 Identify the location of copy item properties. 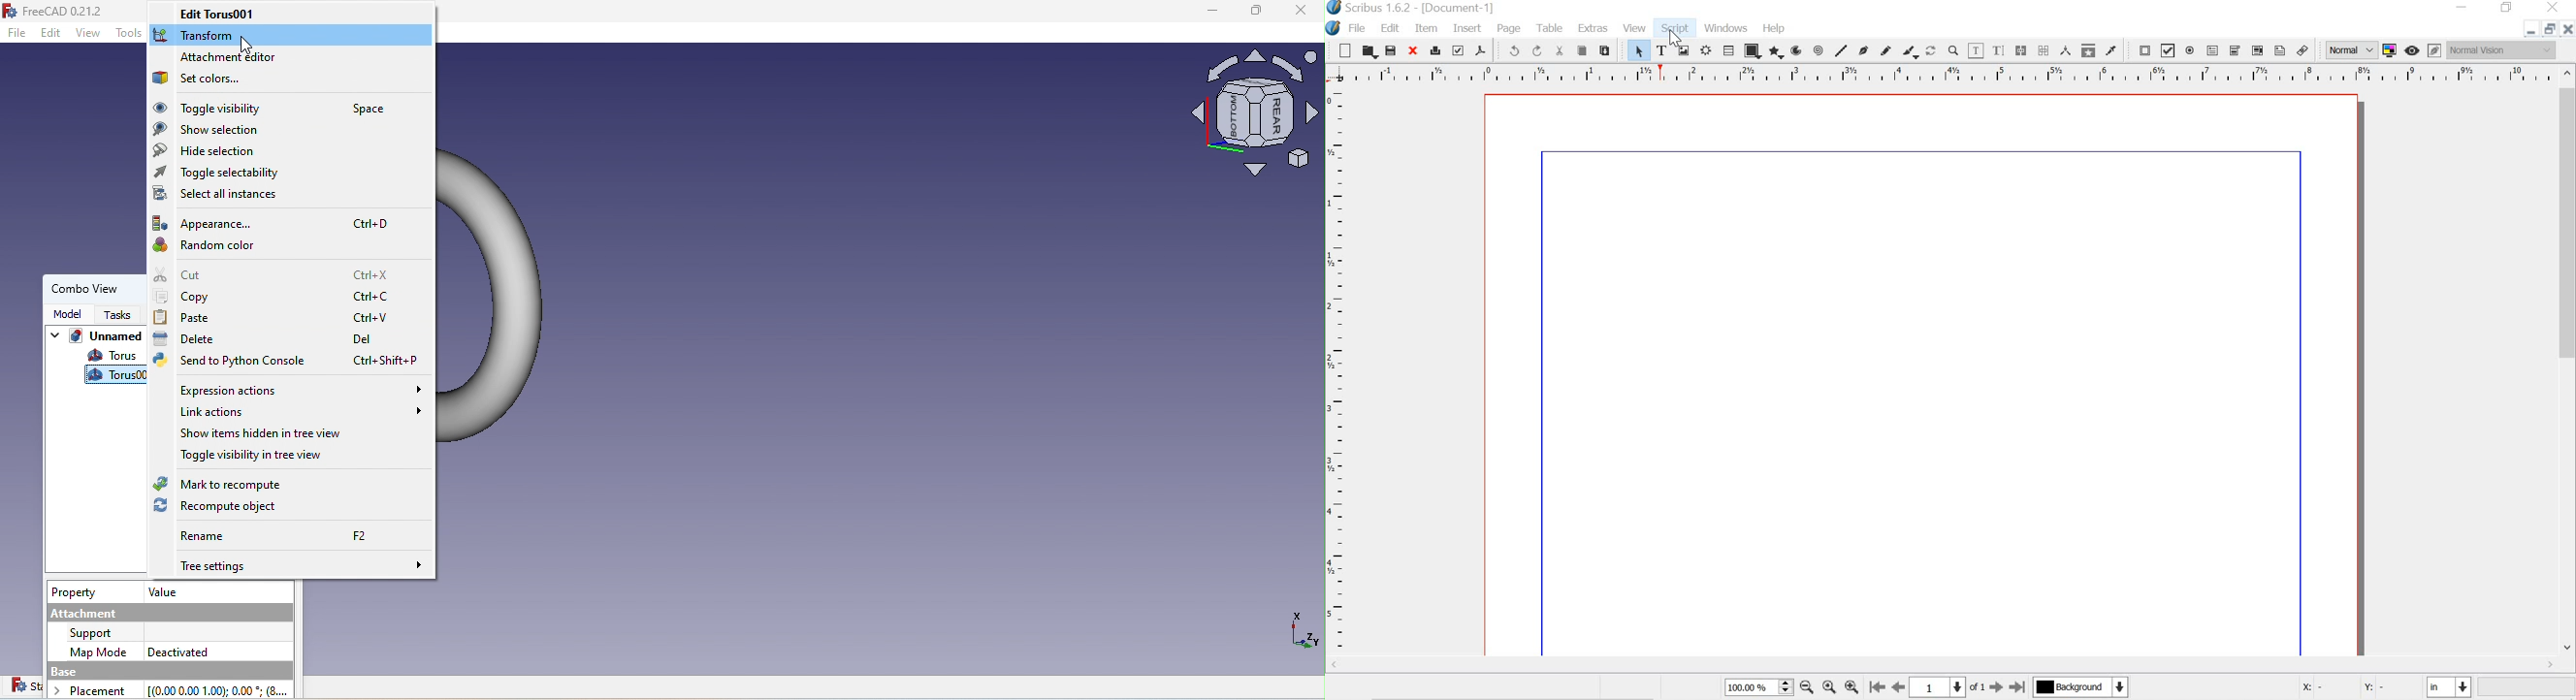
(2089, 51).